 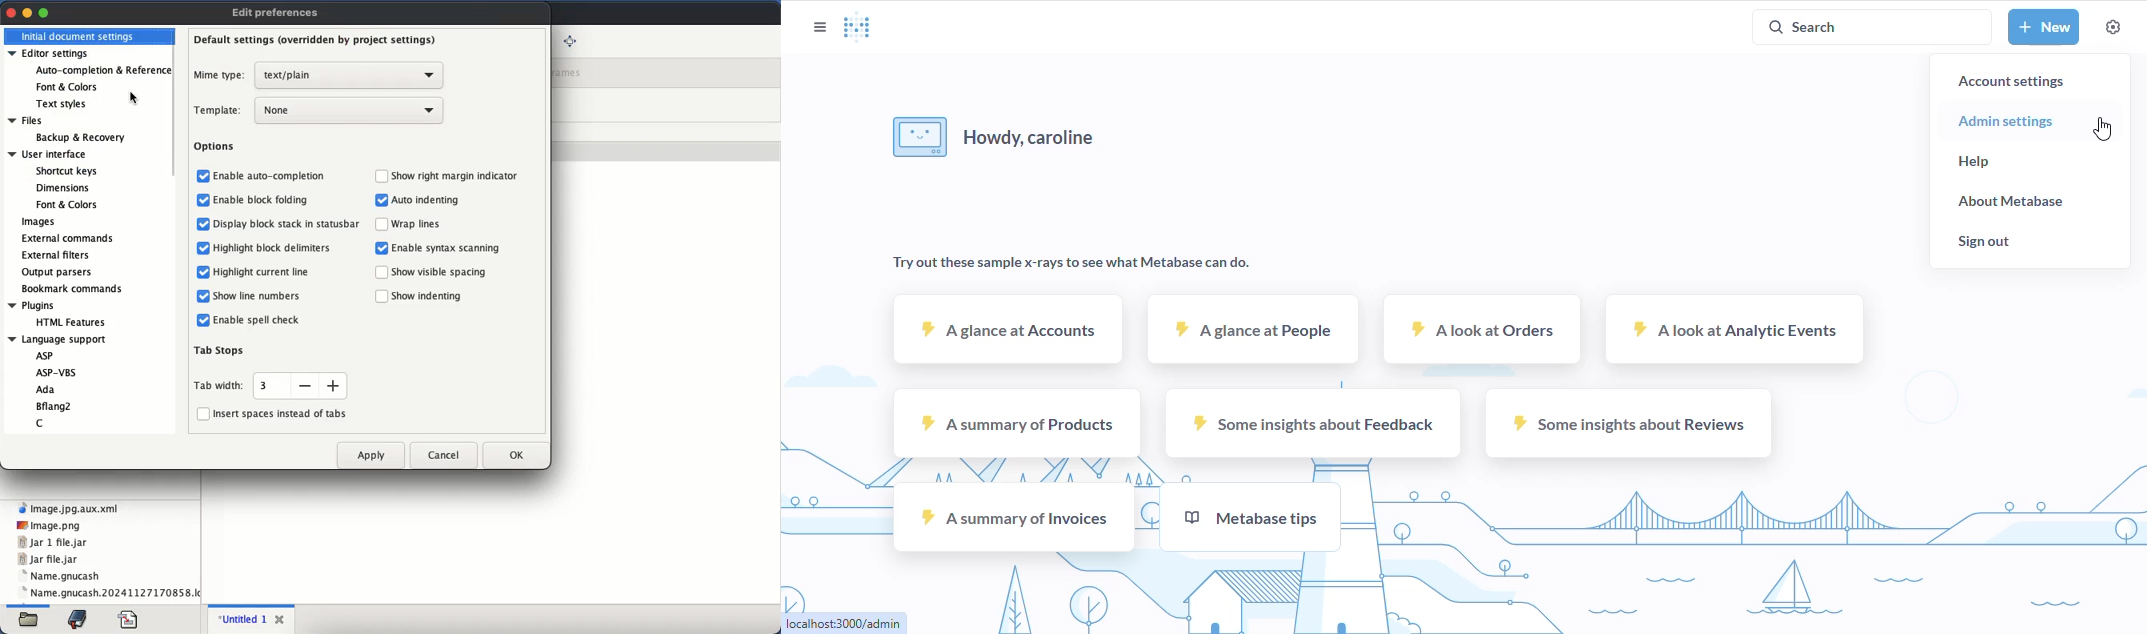 What do you see at coordinates (1984, 241) in the screenshot?
I see `sign out` at bounding box center [1984, 241].